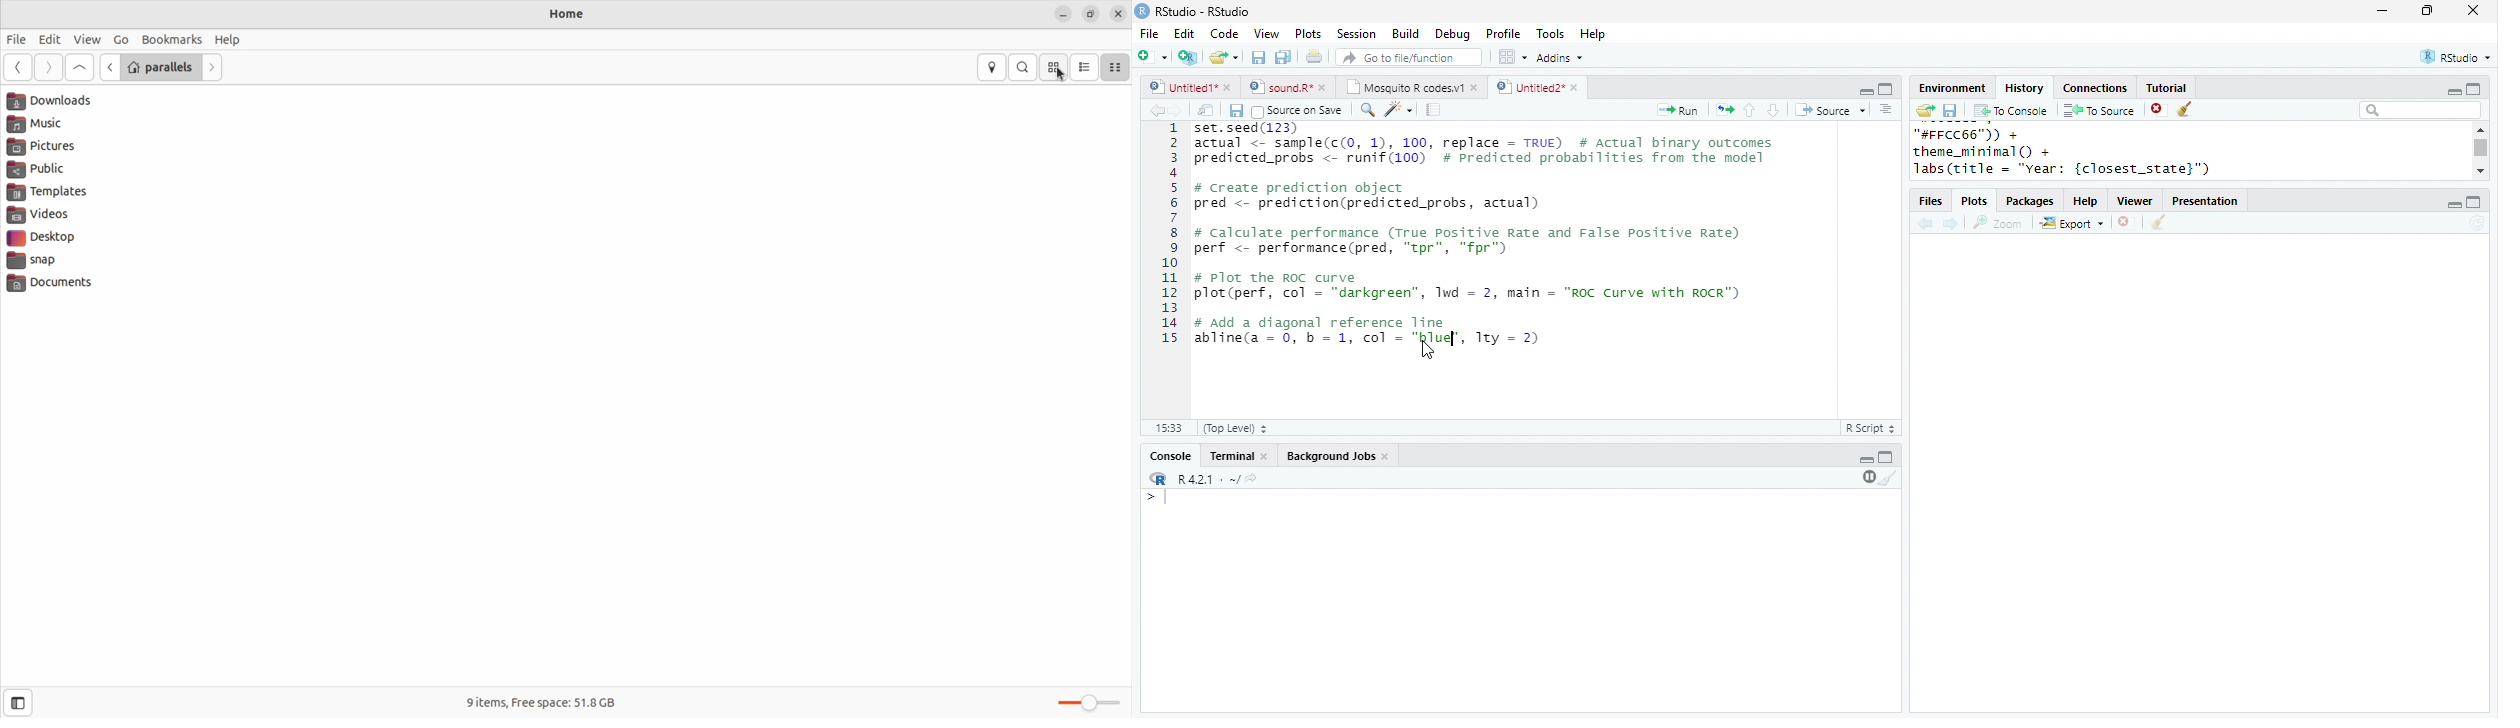 The height and width of the screenshot is (728, 2520). What do you see at coordinates (2165, 87) in the screenshot?
I see `Tutorial` at bounding box center [2165, 87].